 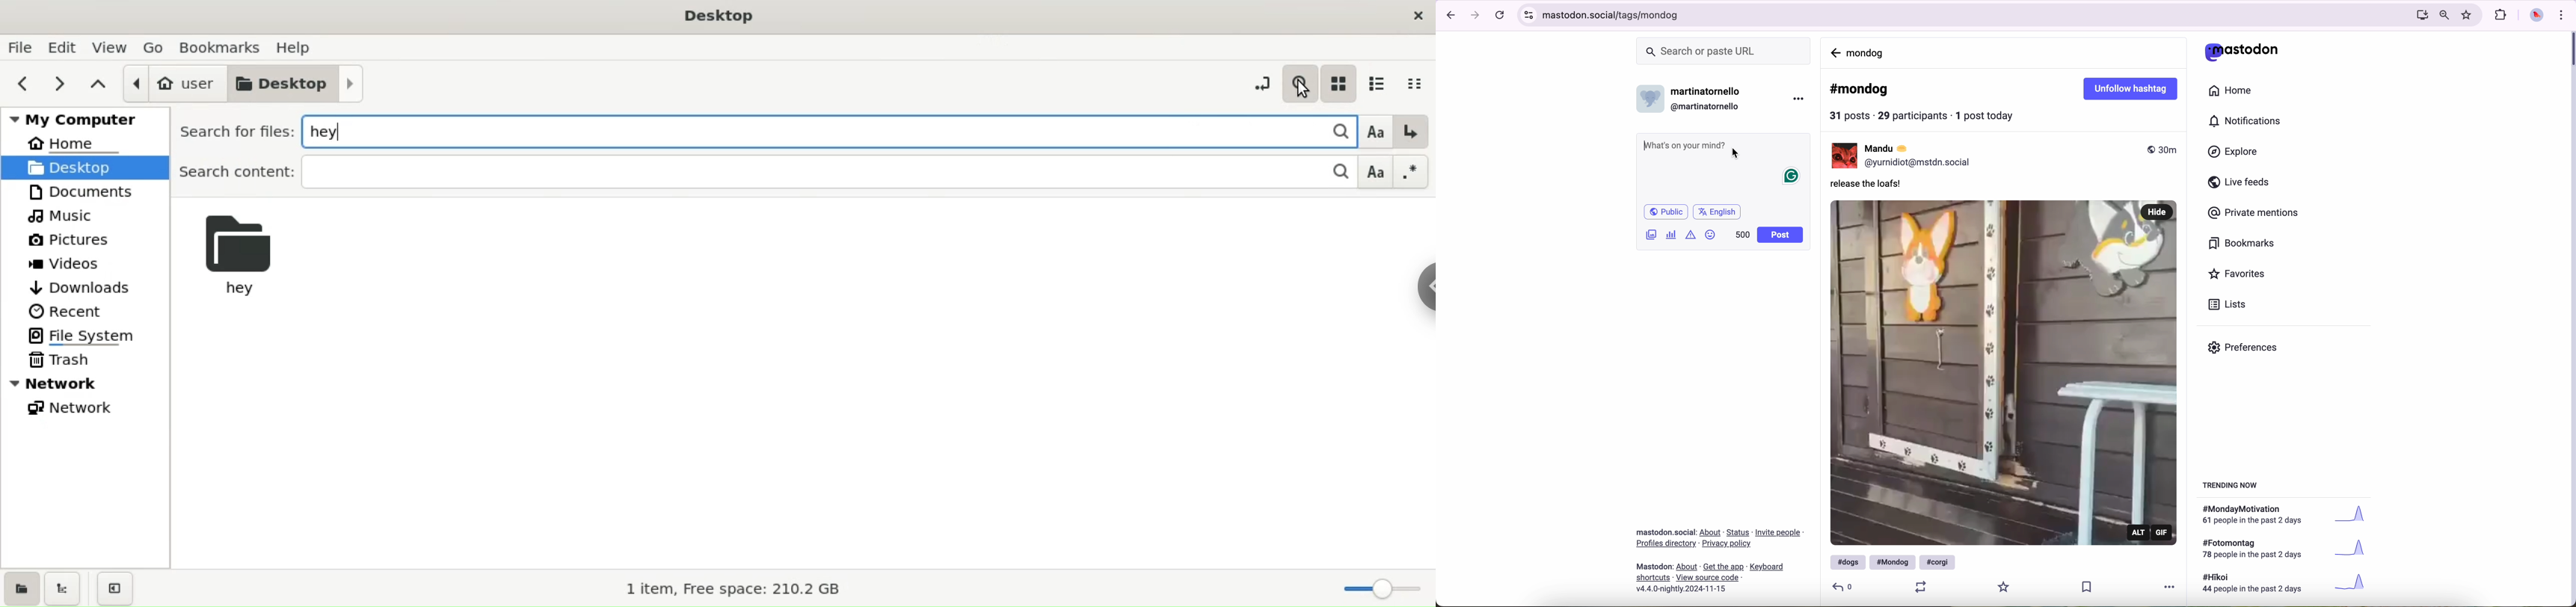 I want to click on #corgi, so click(x=1939, y=562).